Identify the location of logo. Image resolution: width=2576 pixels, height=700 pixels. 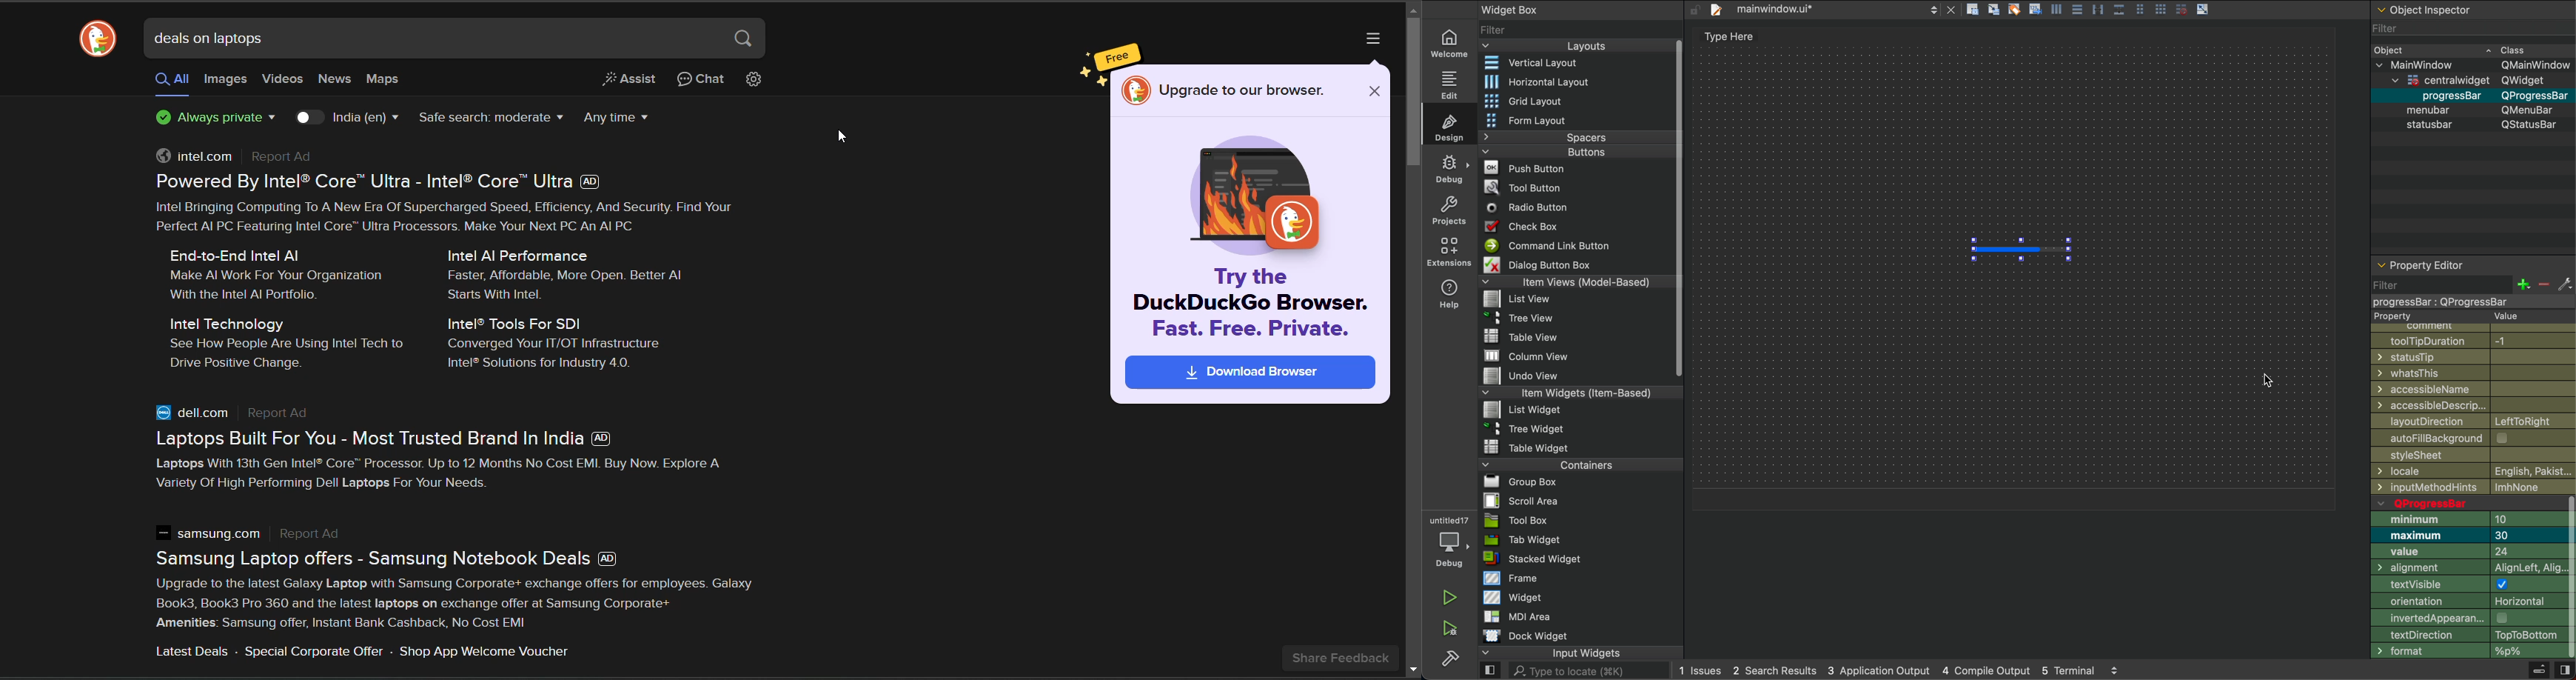
(101, 39).